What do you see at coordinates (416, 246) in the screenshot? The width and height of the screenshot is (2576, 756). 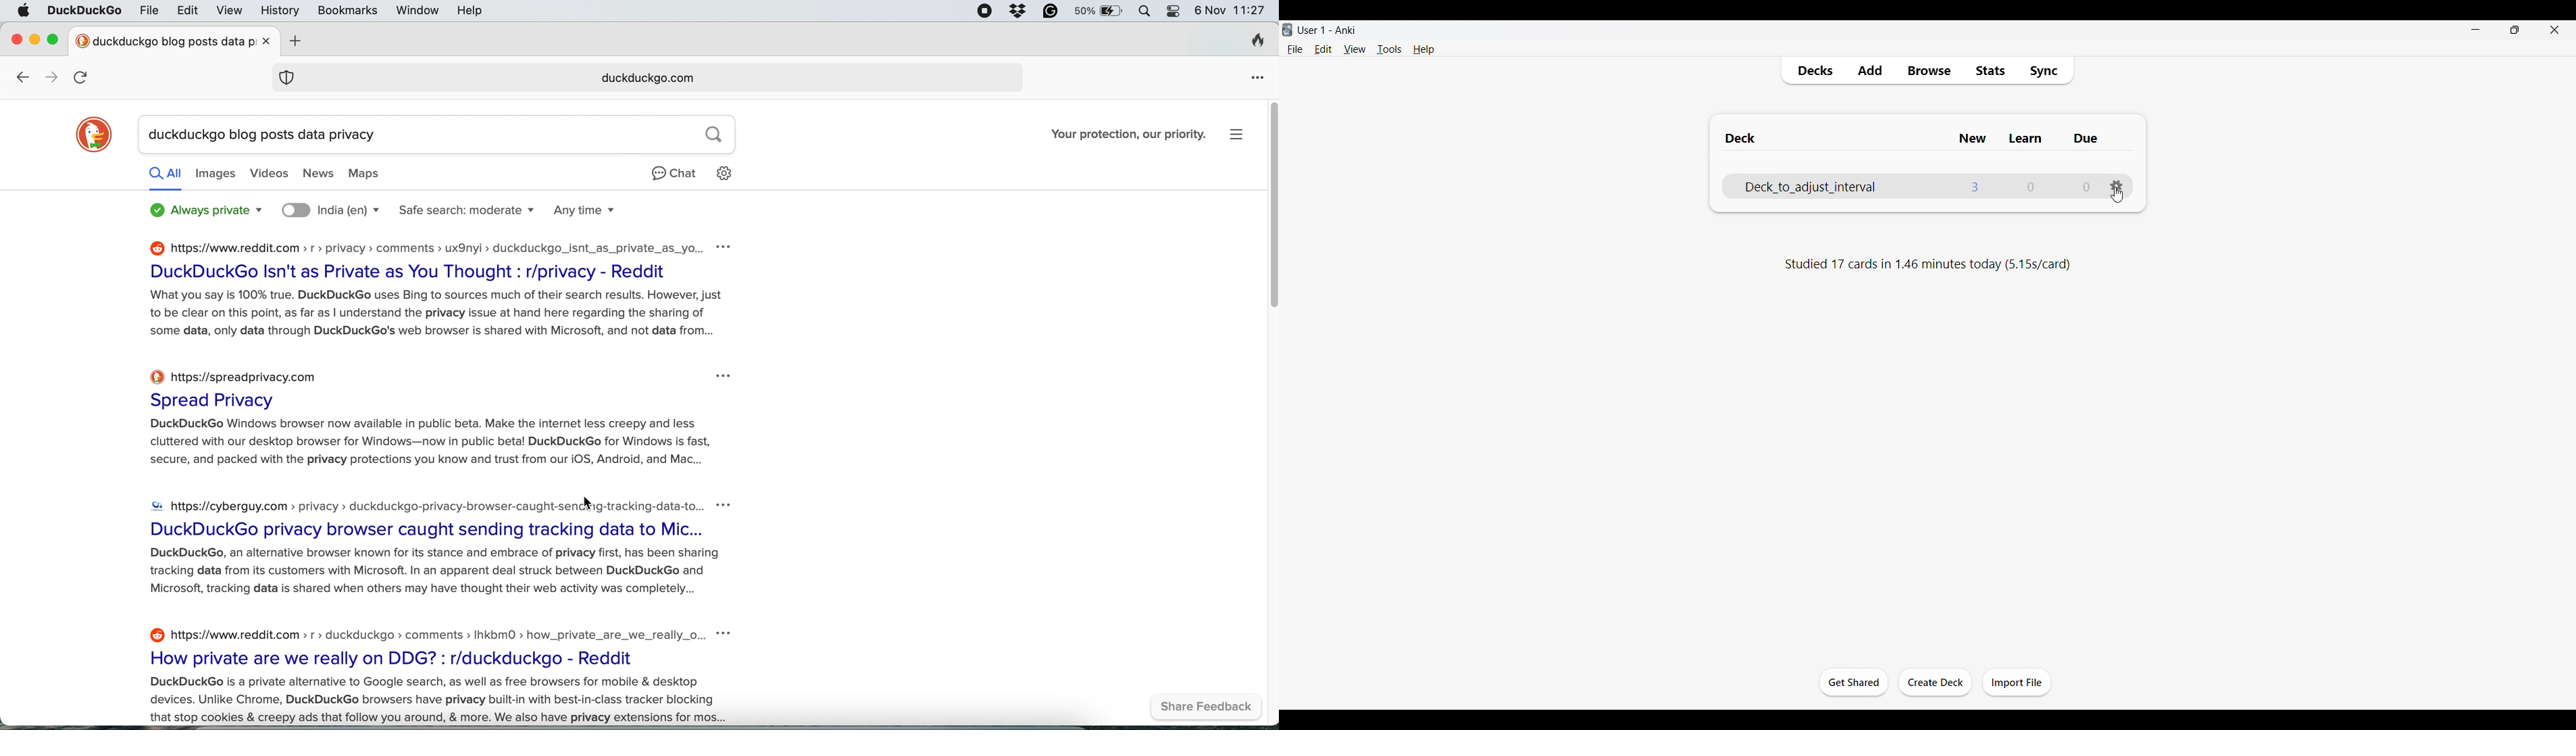 I see `https://www.reddit.com > r > privacy >» comments > ux9nyi > duckduckgo_isnt_as_private_as_yo...` at bounding box center [416, 246].